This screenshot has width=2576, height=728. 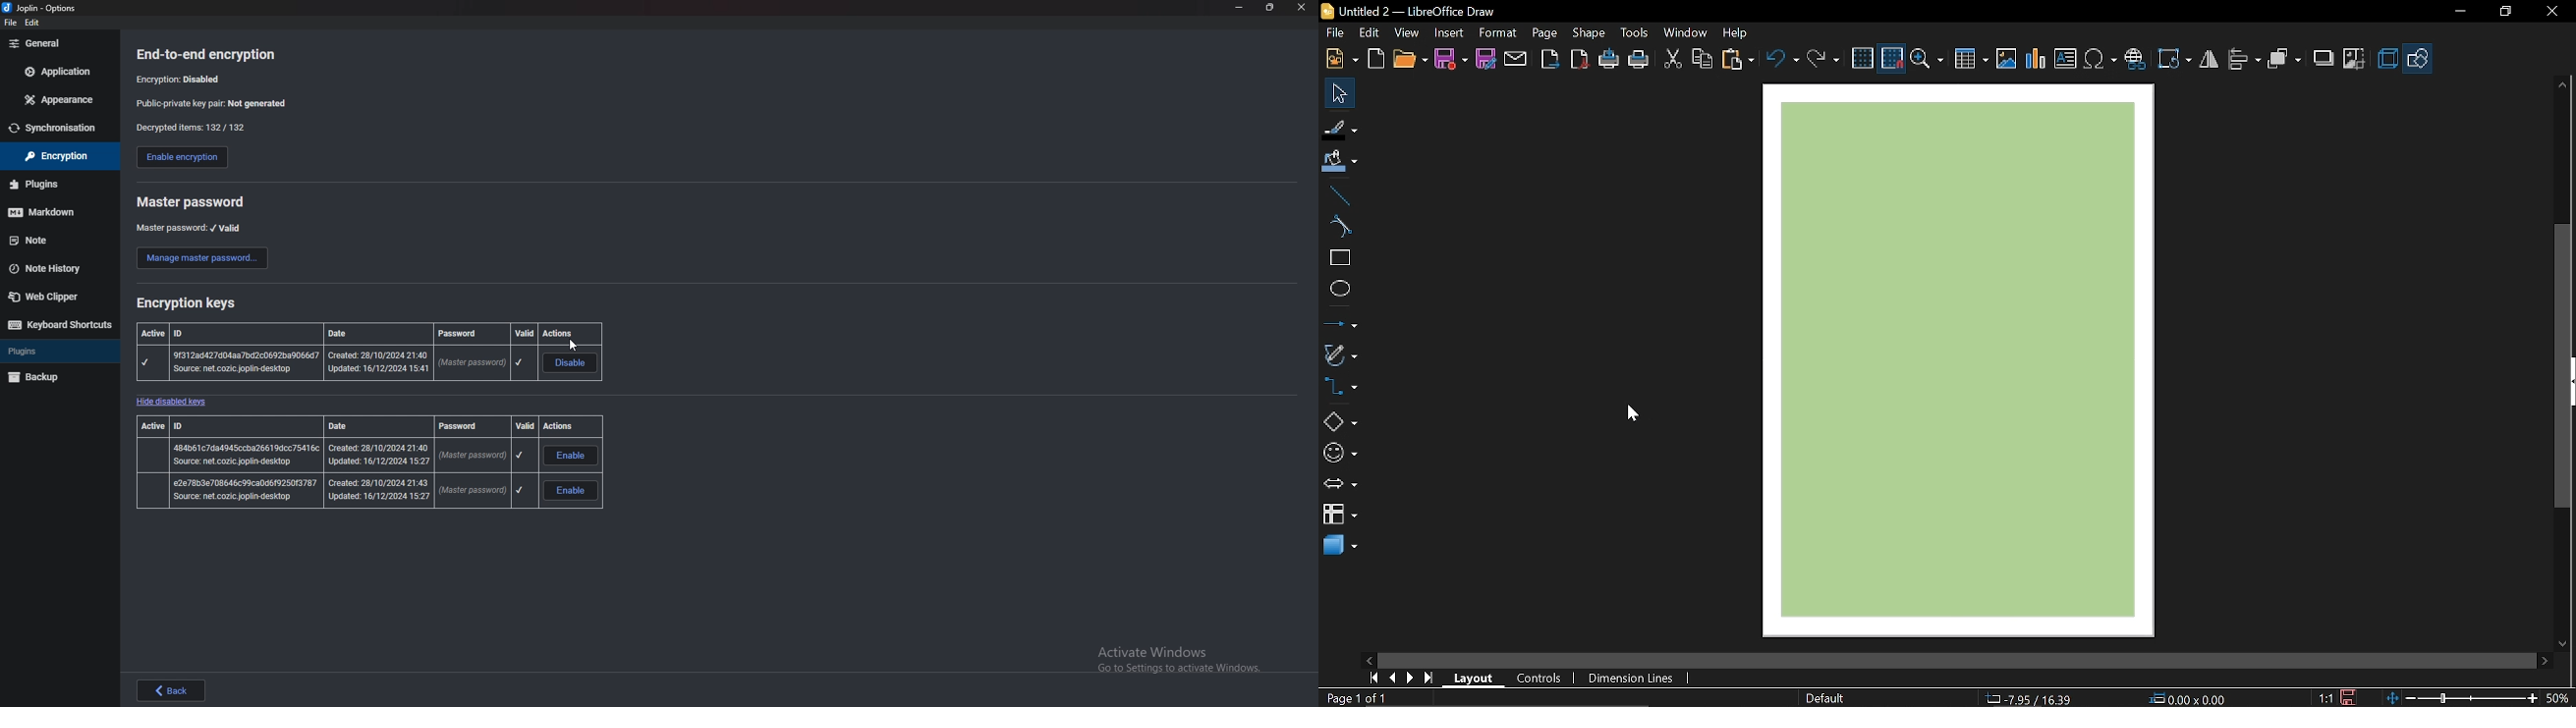 I want to click on web clipper, so click(x=55, y=295).